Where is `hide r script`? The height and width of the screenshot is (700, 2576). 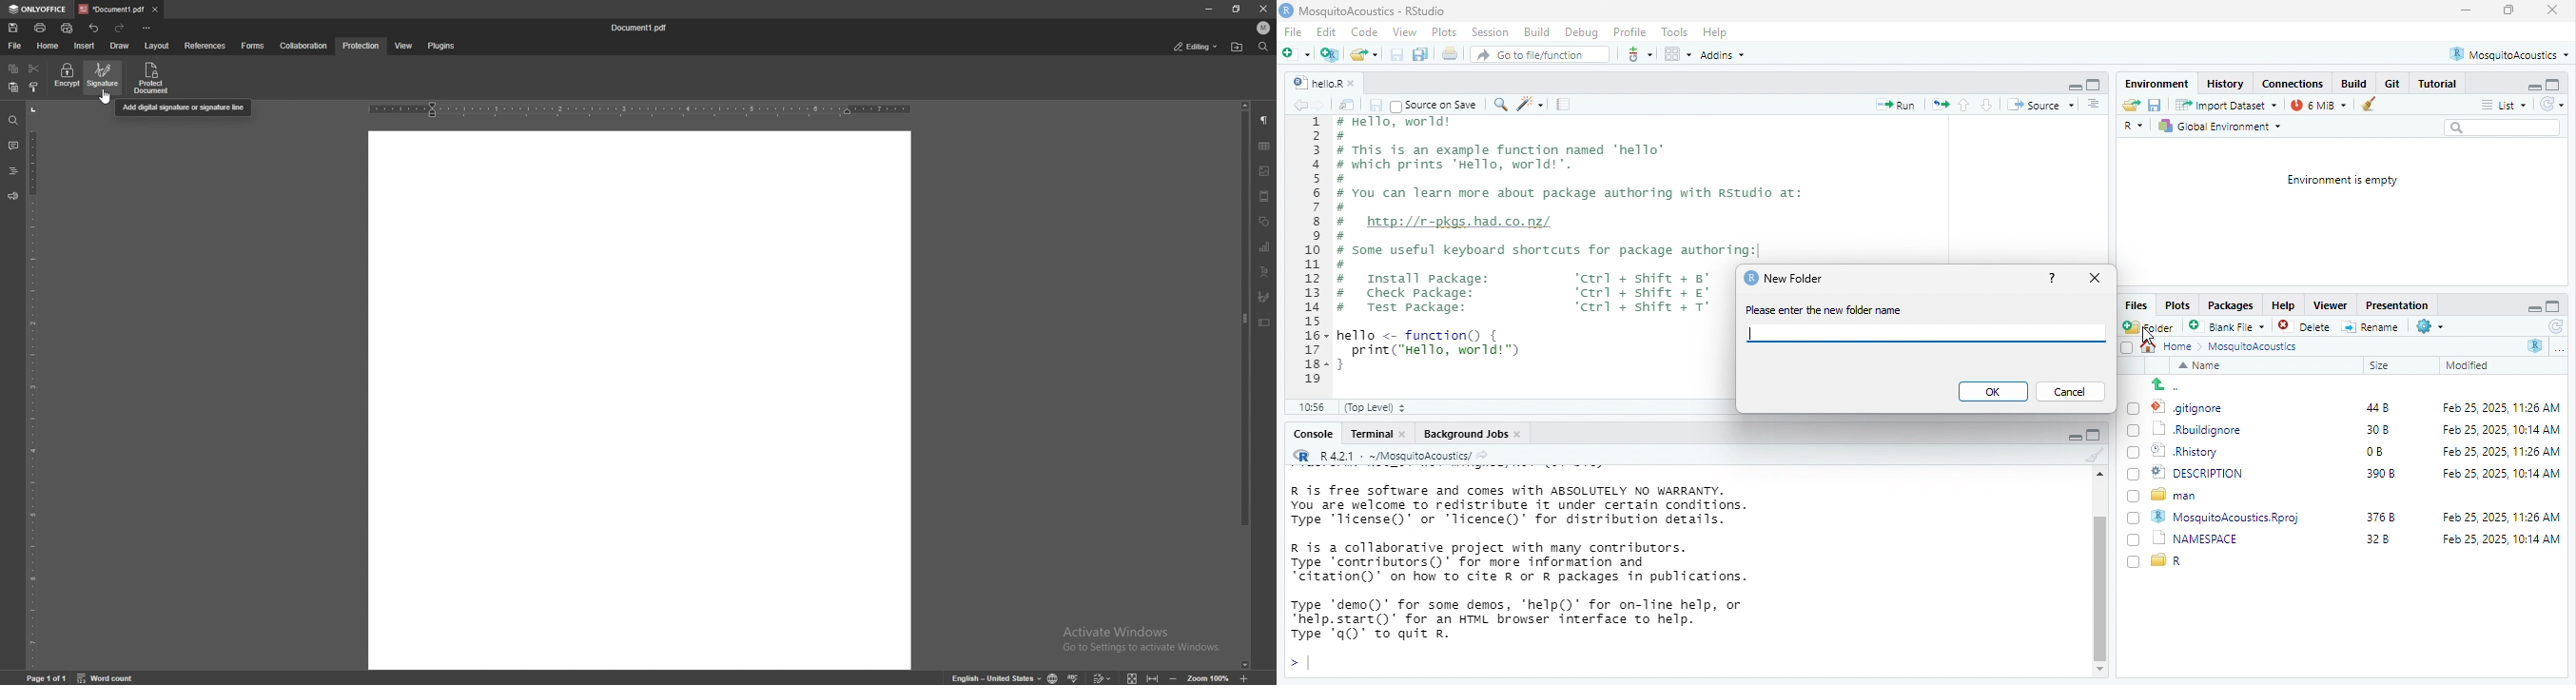
hide r script is located at coordinates (2071, 84).